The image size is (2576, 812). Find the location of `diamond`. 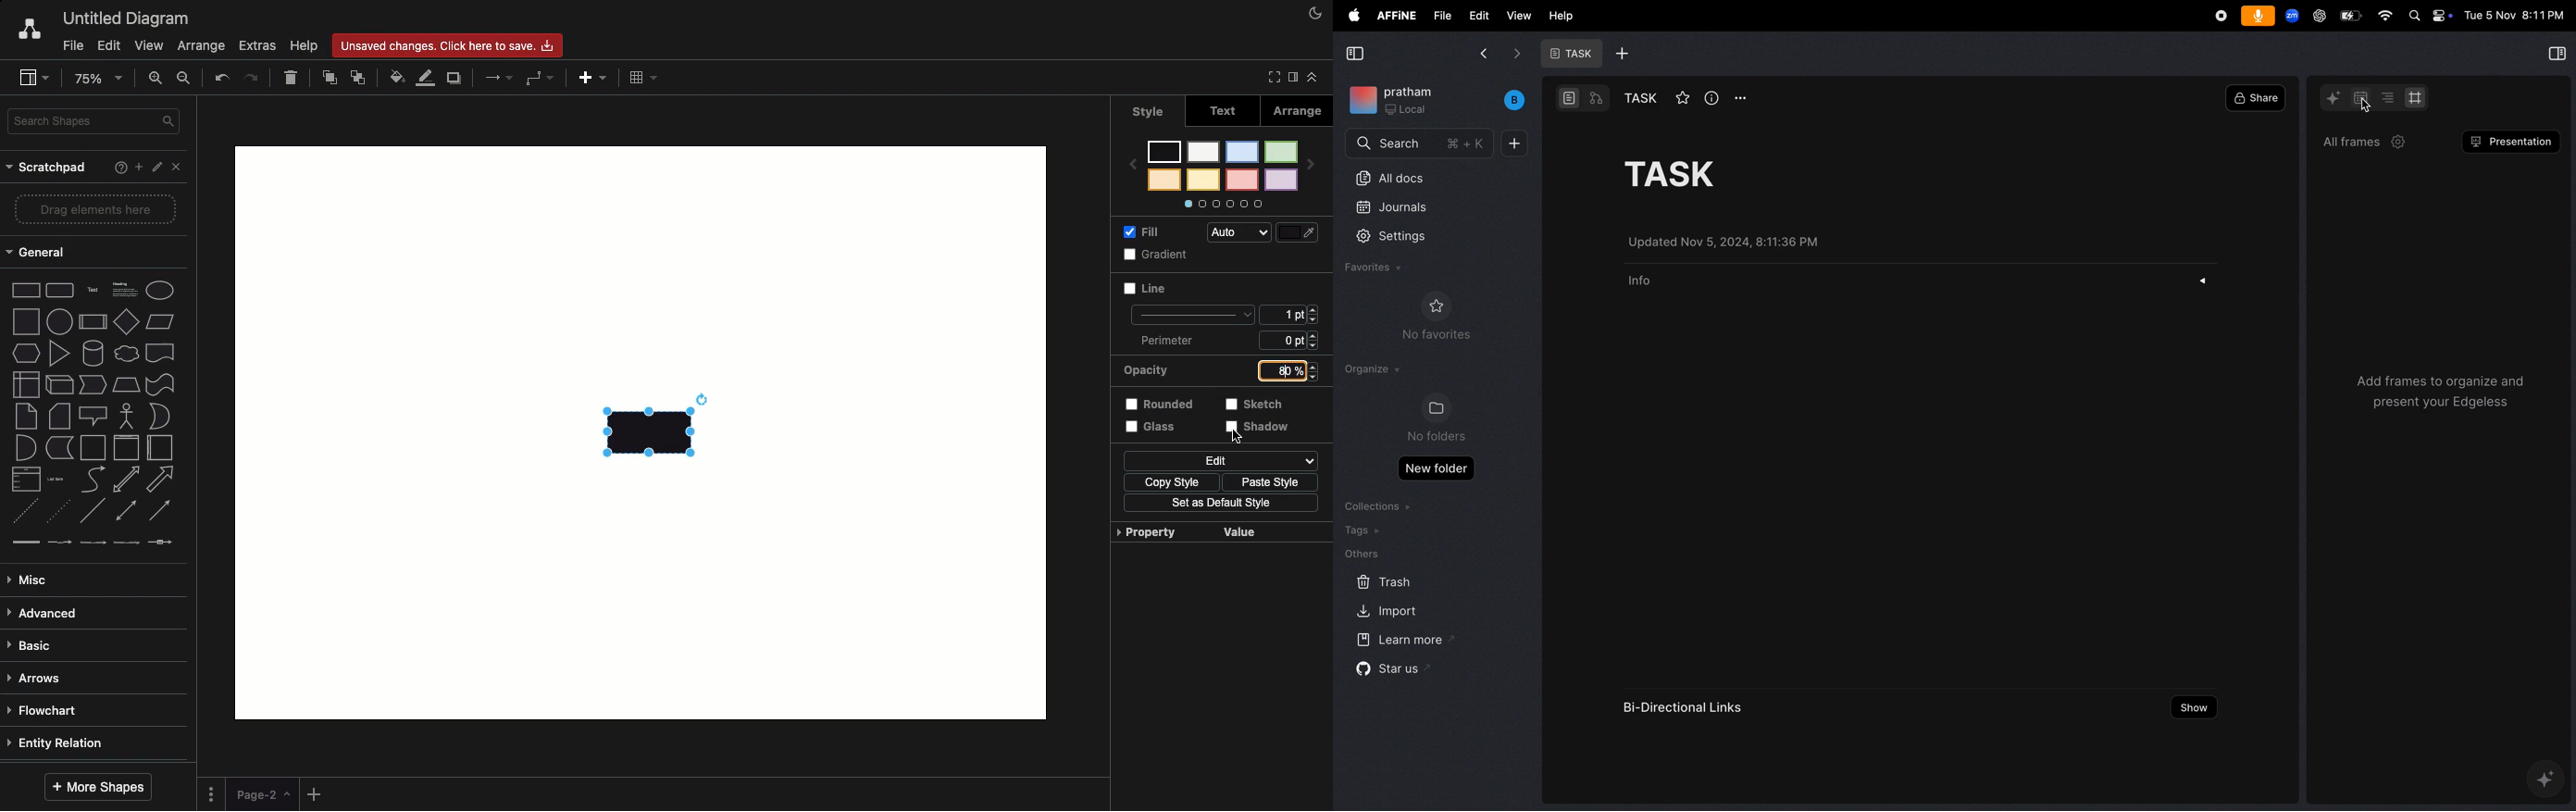

diamond is located at coordinates (125, 323).